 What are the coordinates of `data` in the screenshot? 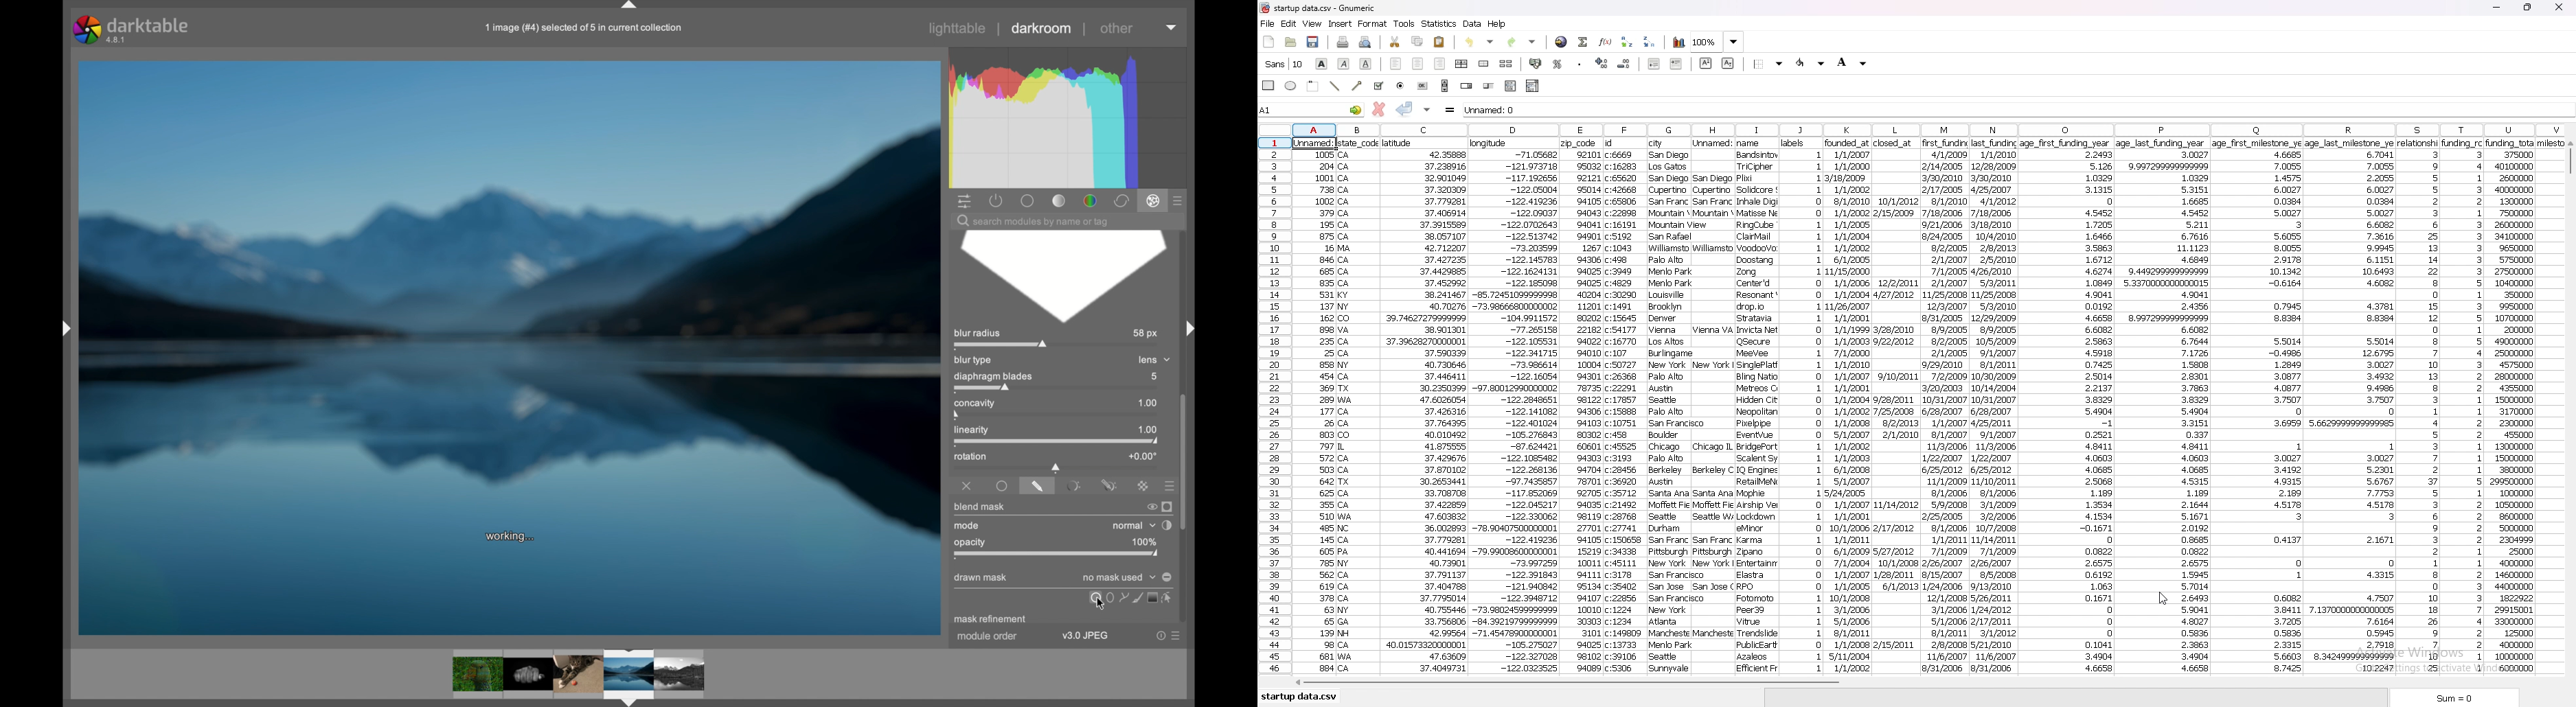 It's located at (1946, 408).